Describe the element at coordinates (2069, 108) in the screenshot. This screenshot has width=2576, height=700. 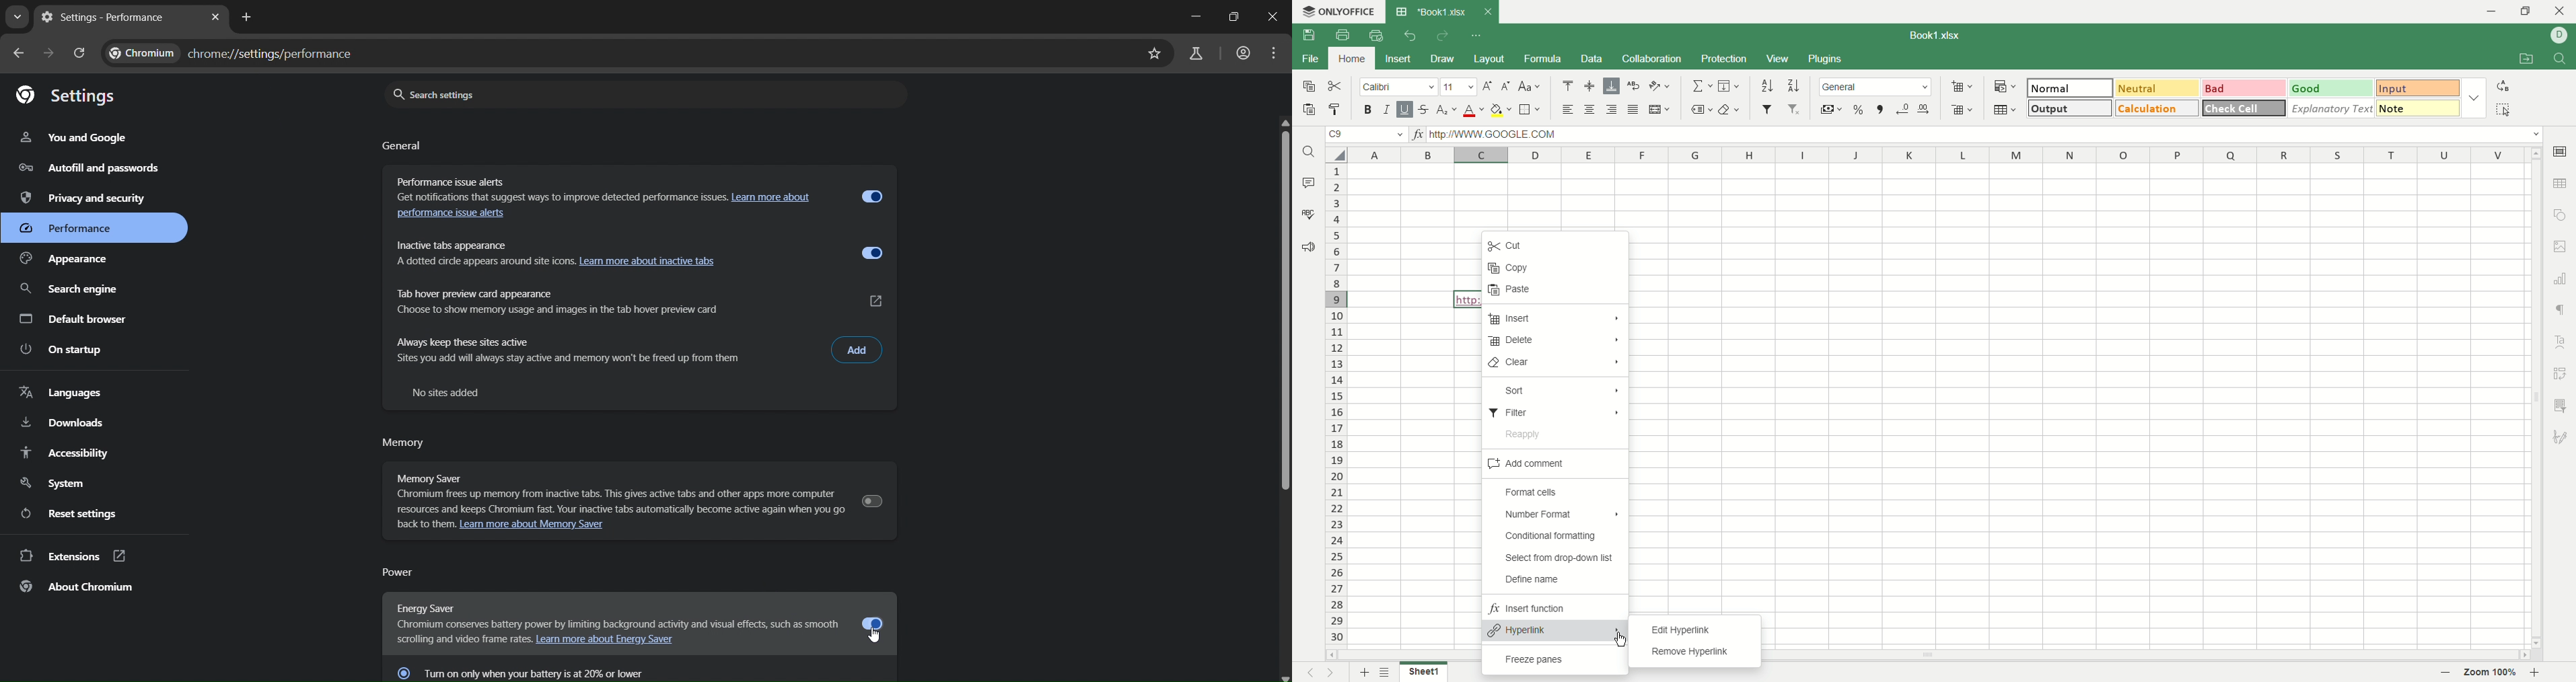
I see `output` at that location.